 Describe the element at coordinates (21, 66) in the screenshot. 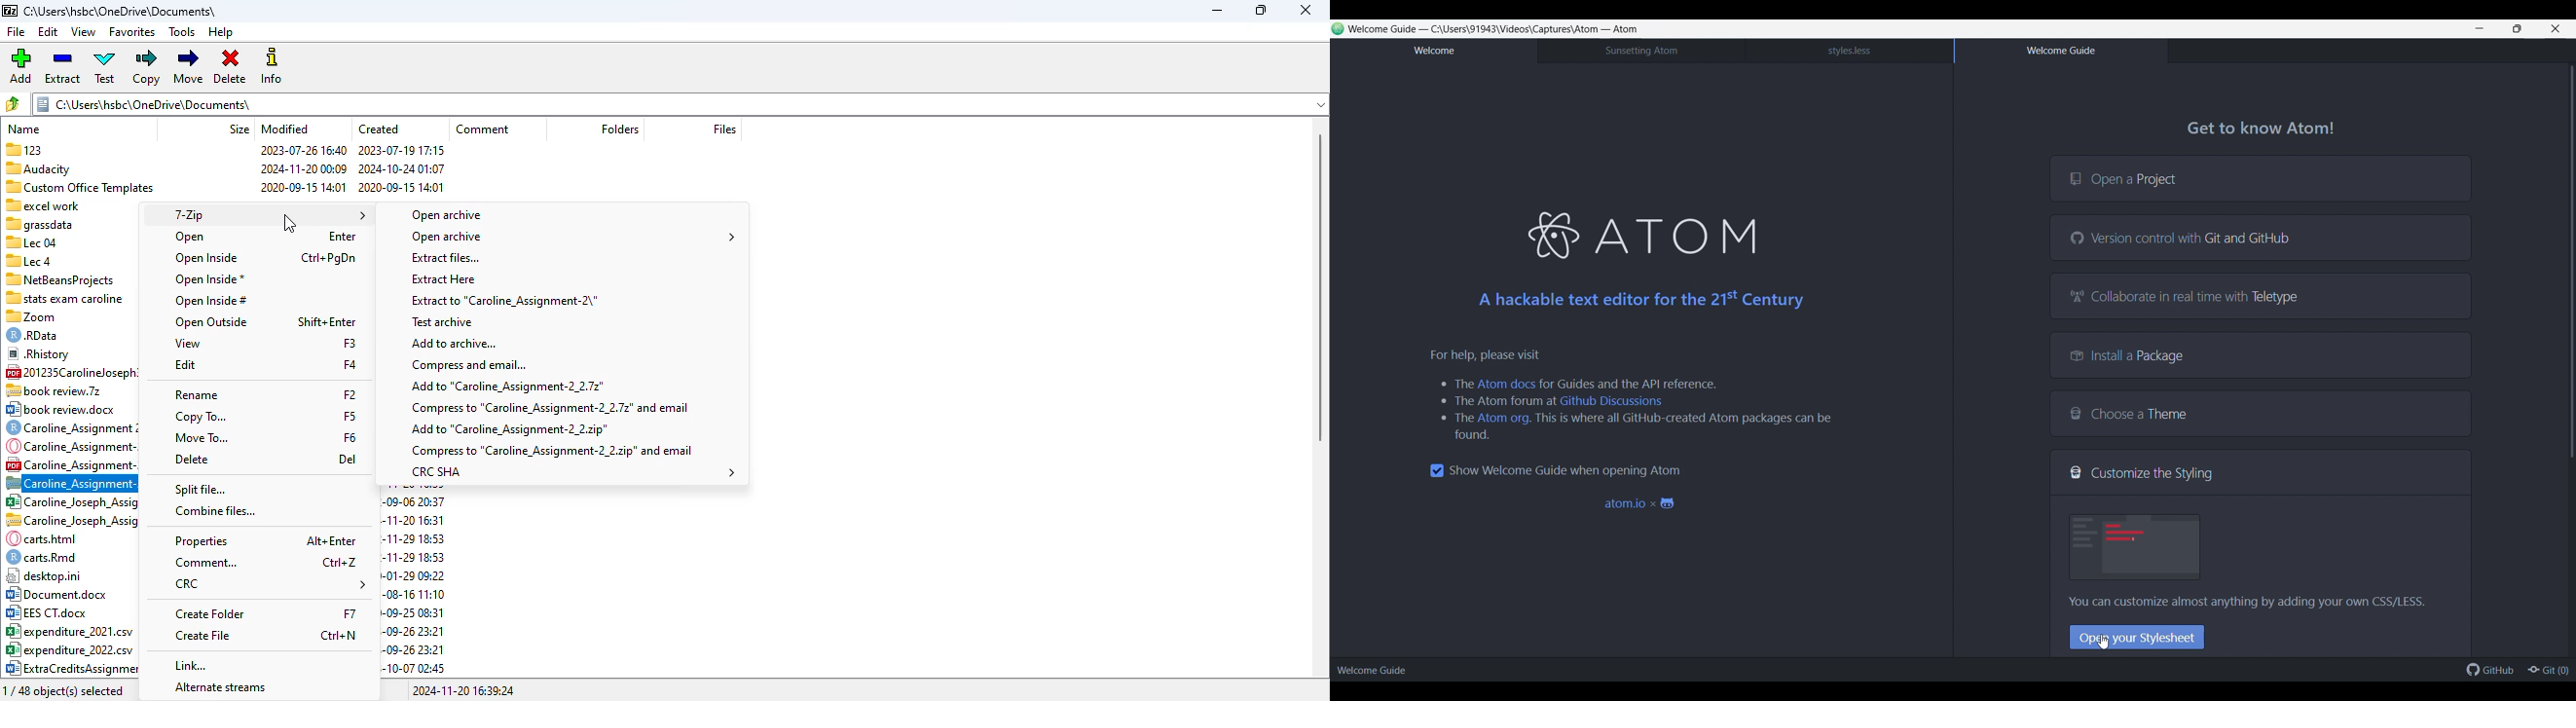

I see `add` at that location.